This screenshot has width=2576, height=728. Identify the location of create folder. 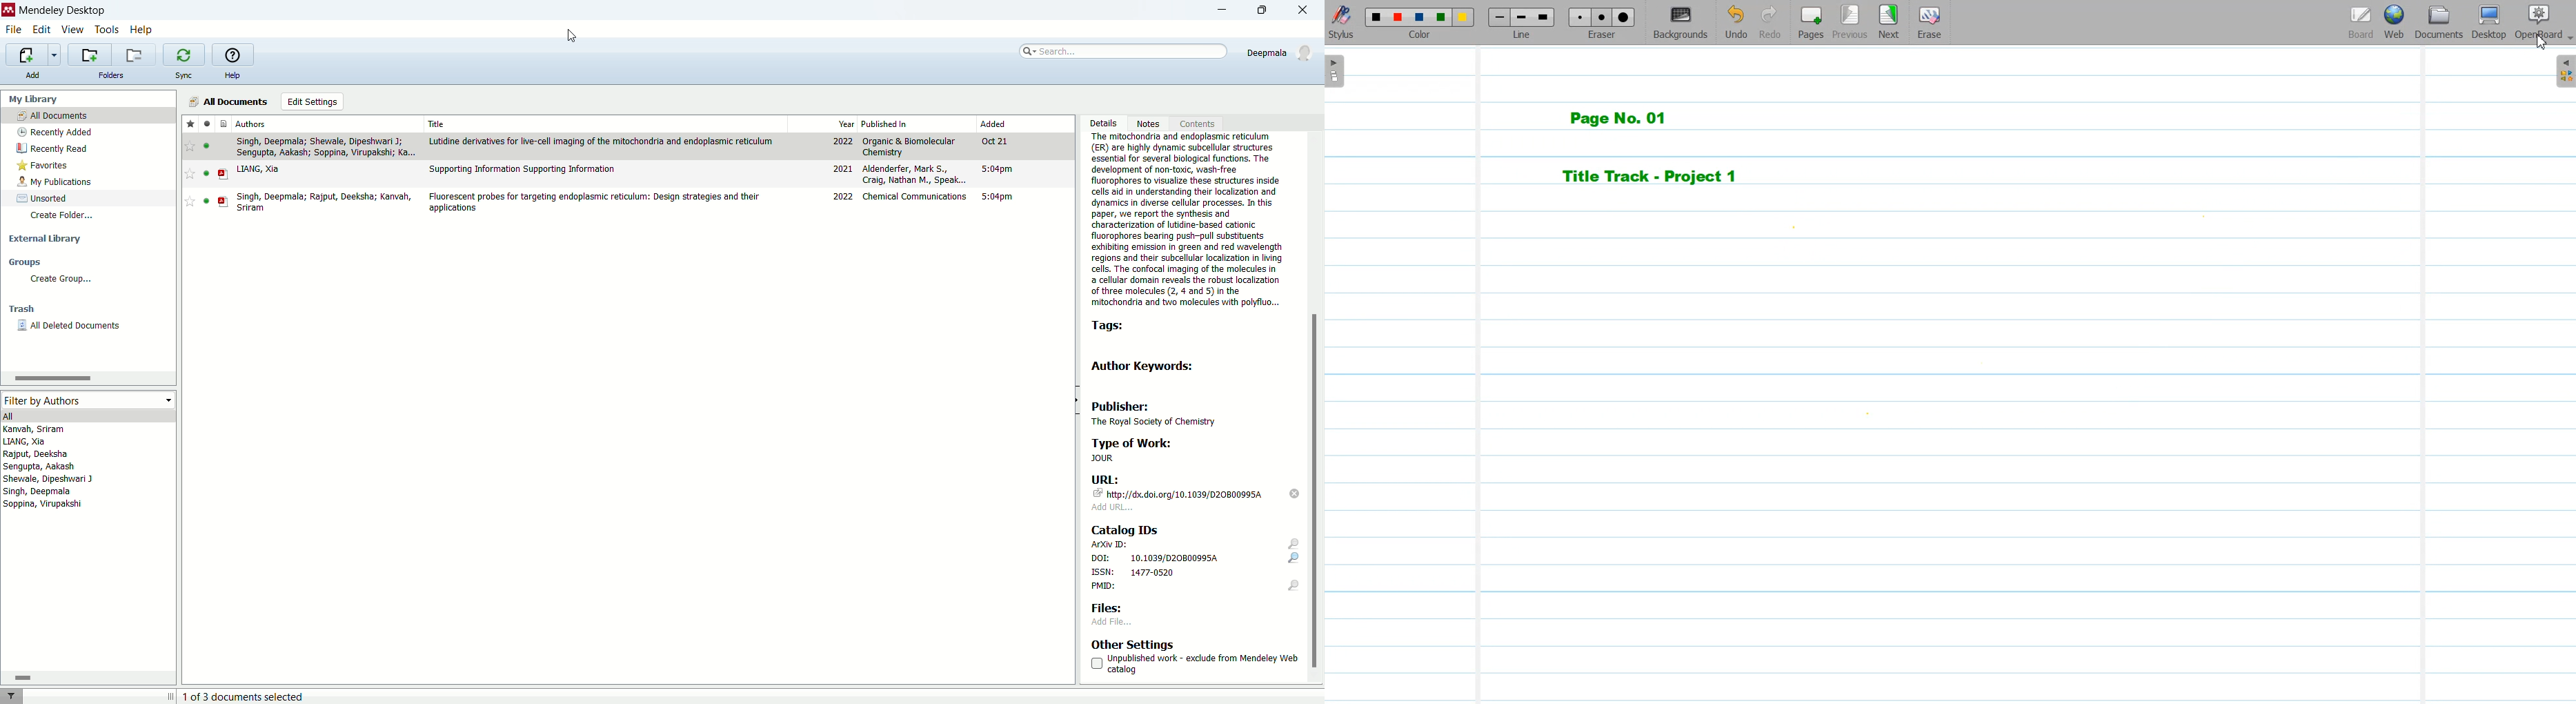
(64, 217).